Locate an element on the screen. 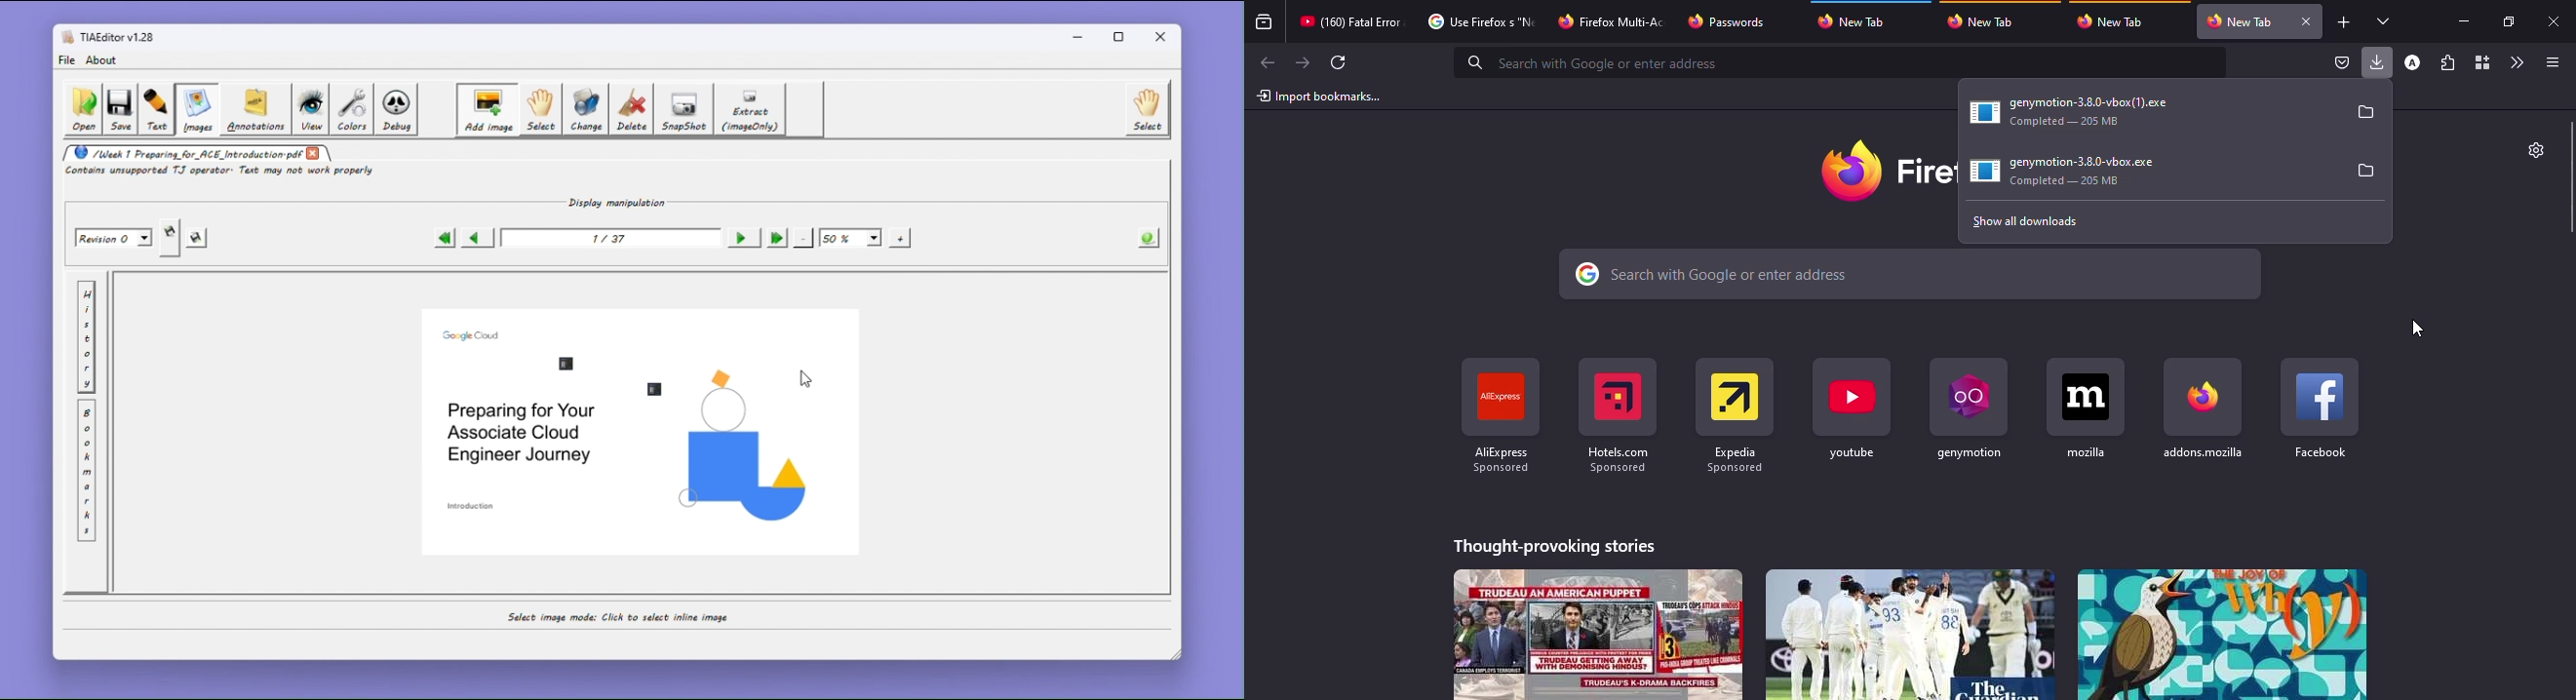 This screenshot has width=2576, height=700. import bookmarks is located at coordinates (1320, 96).